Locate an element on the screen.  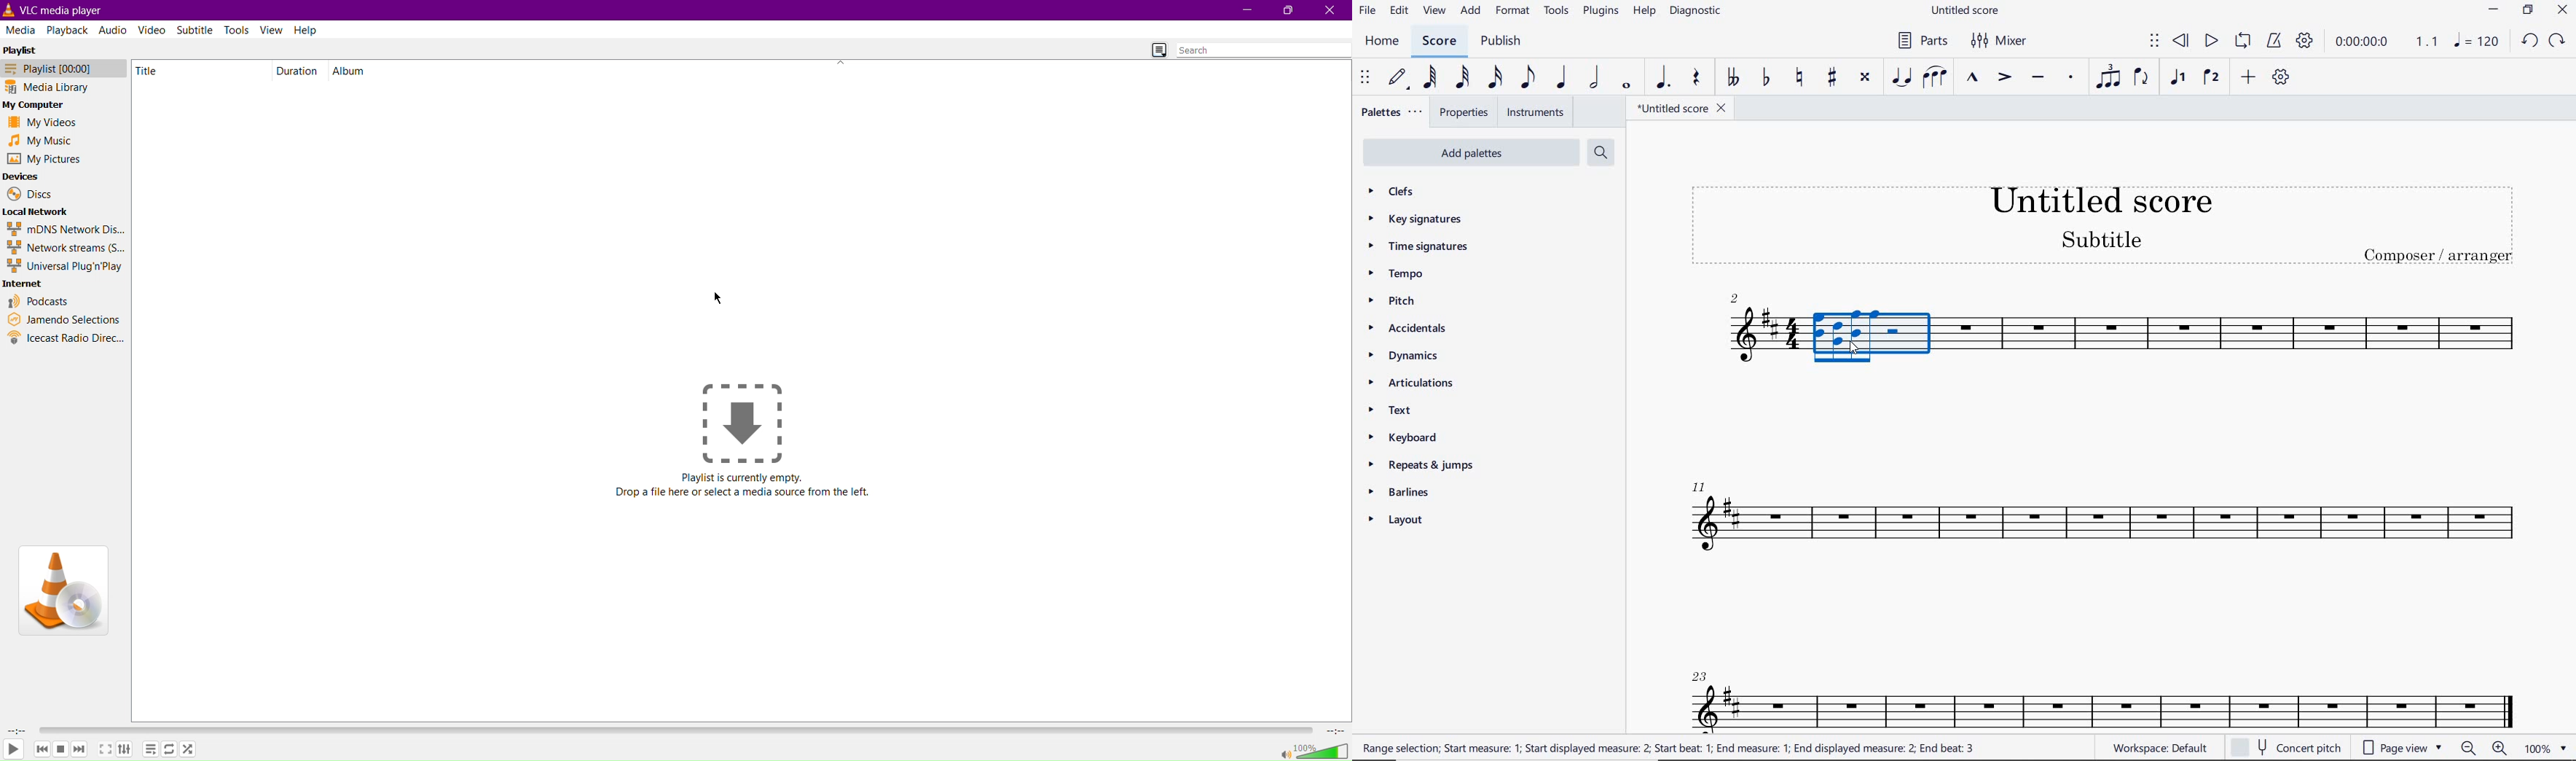
ACCENT is located at coordinates (2003, 79).